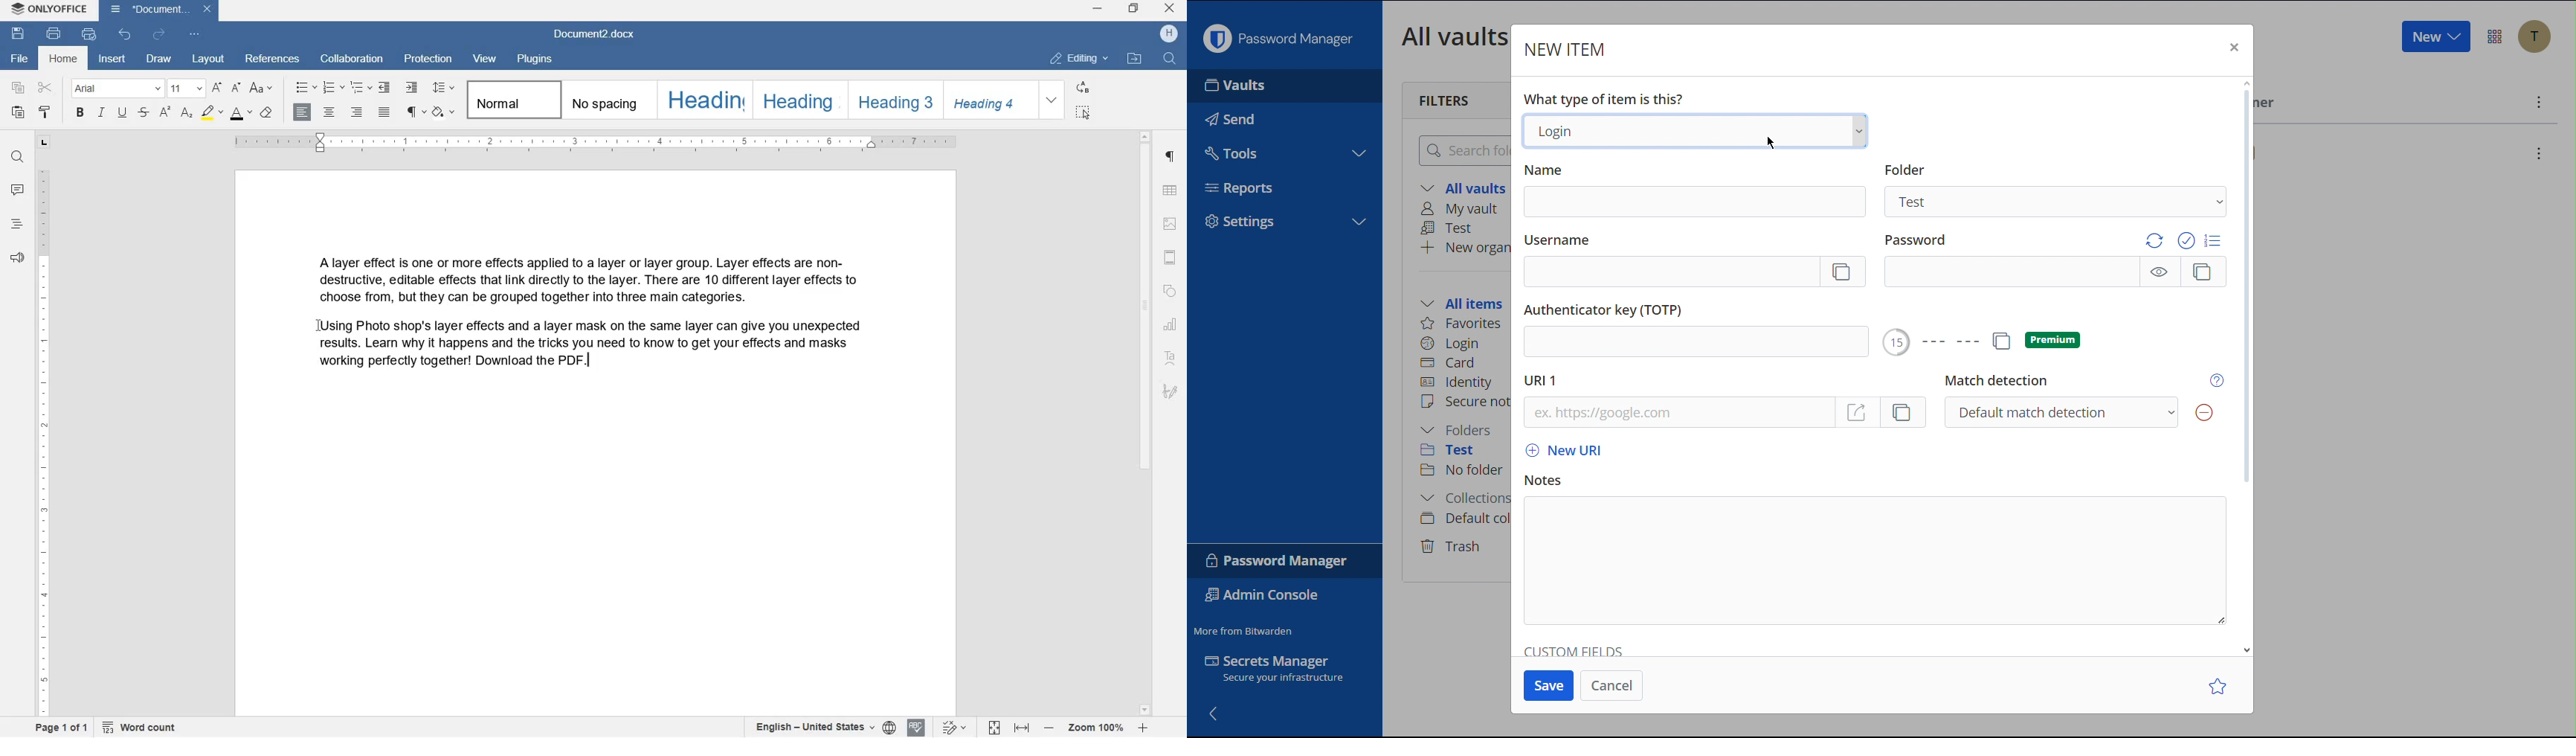 The height and width of the screenshot is (756, 2576). Describe the element at coordinates (604, 101) in the screenshot. I see `NO SPACING` at that location.